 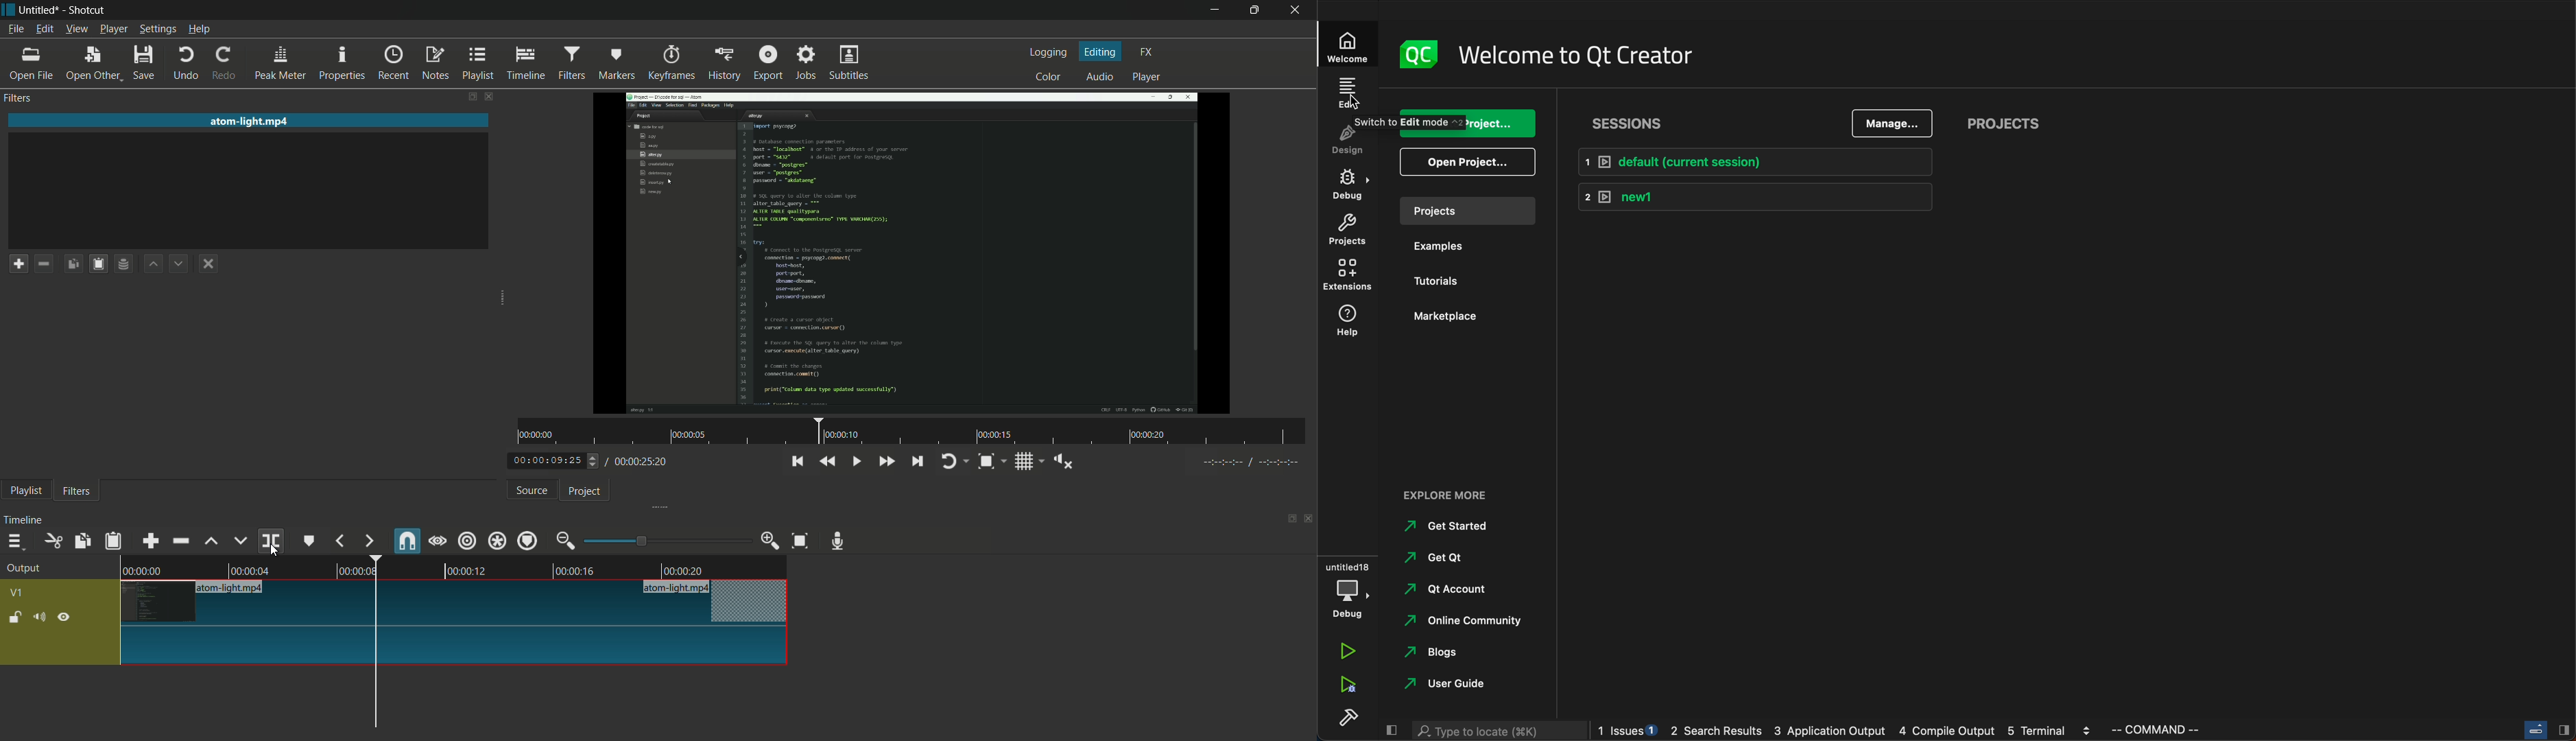 What do you see at coordinates (768, 61) in the screenshot?
I see `export` at bounding box center [768, 61].